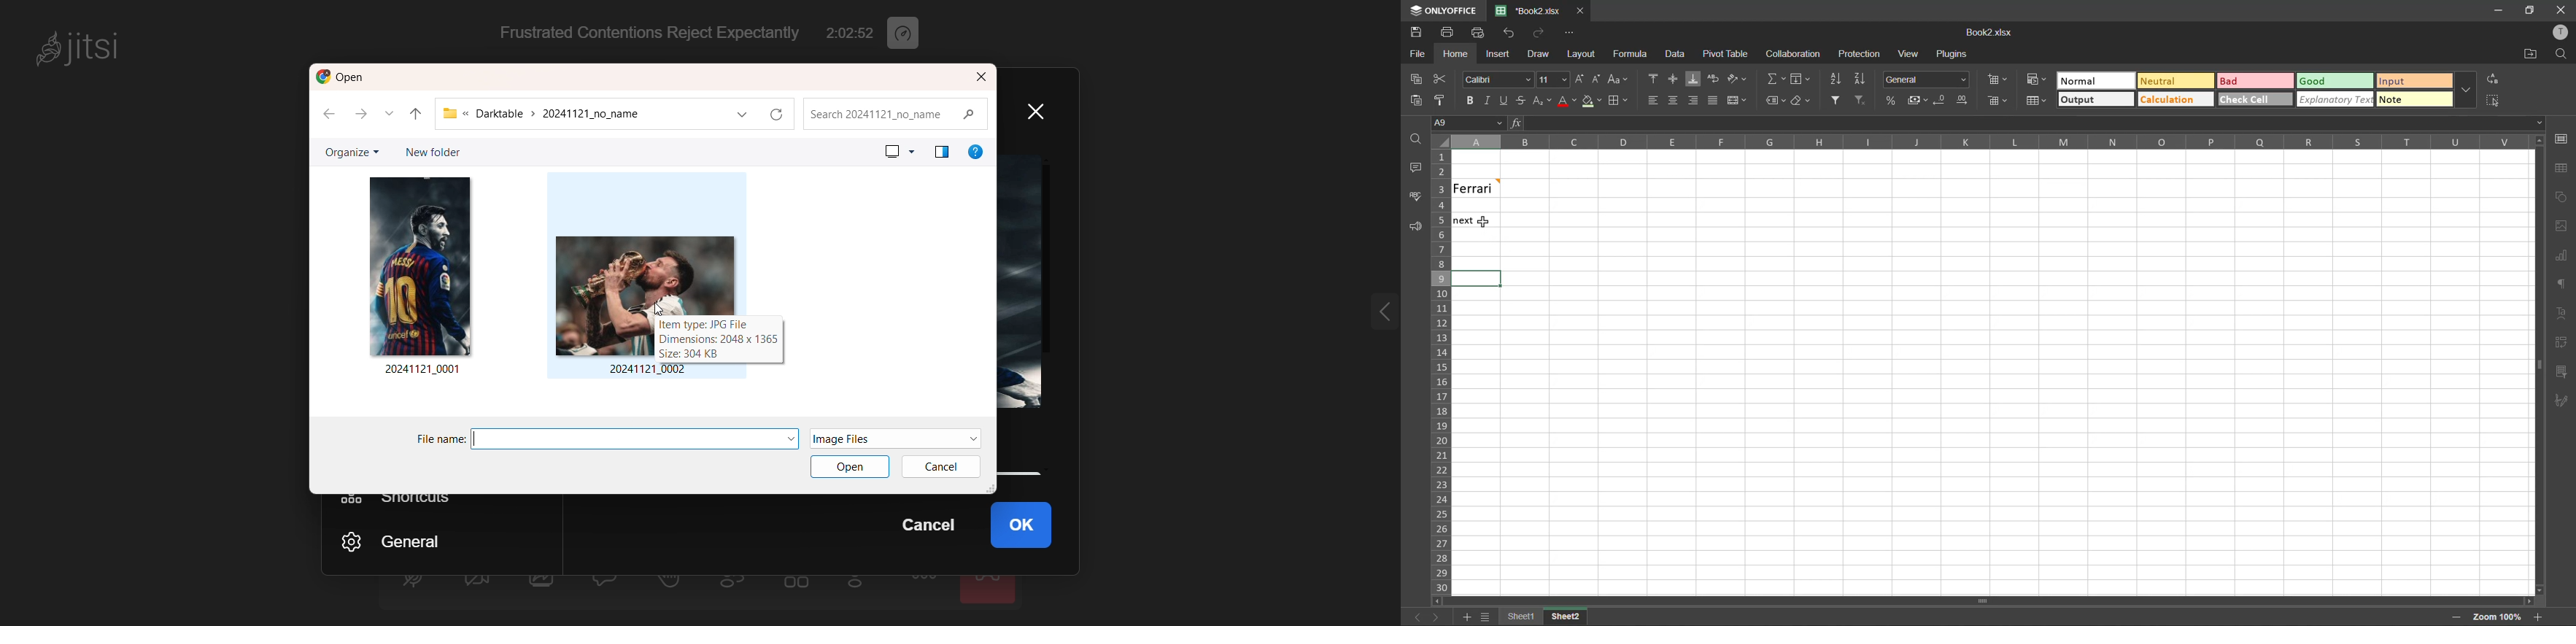 The image size is (2576, 644). What do you see at coordinates (1580, 80) in the screenshot?
I see `increment size` at bounding box center [1580, 80].